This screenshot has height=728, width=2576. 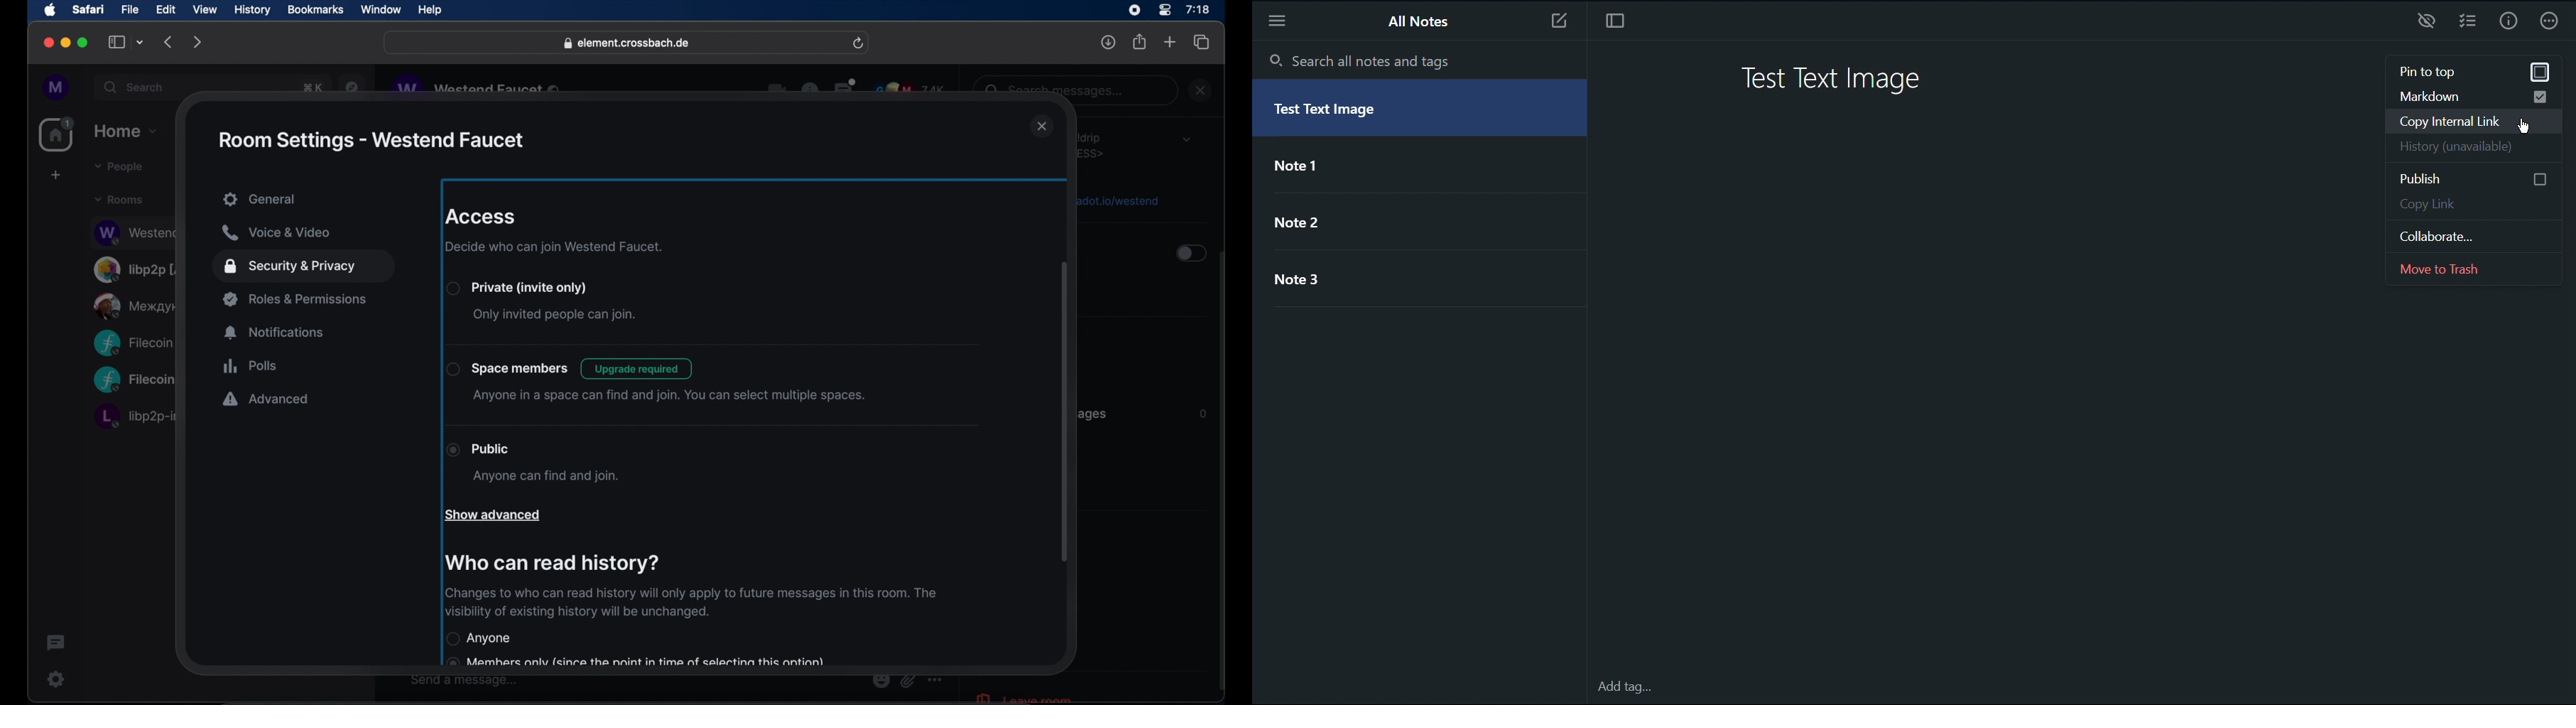 What do you see at coordinates (1198, 9) in the screenshot?
I see `time` at bounding box center [1198, 9].